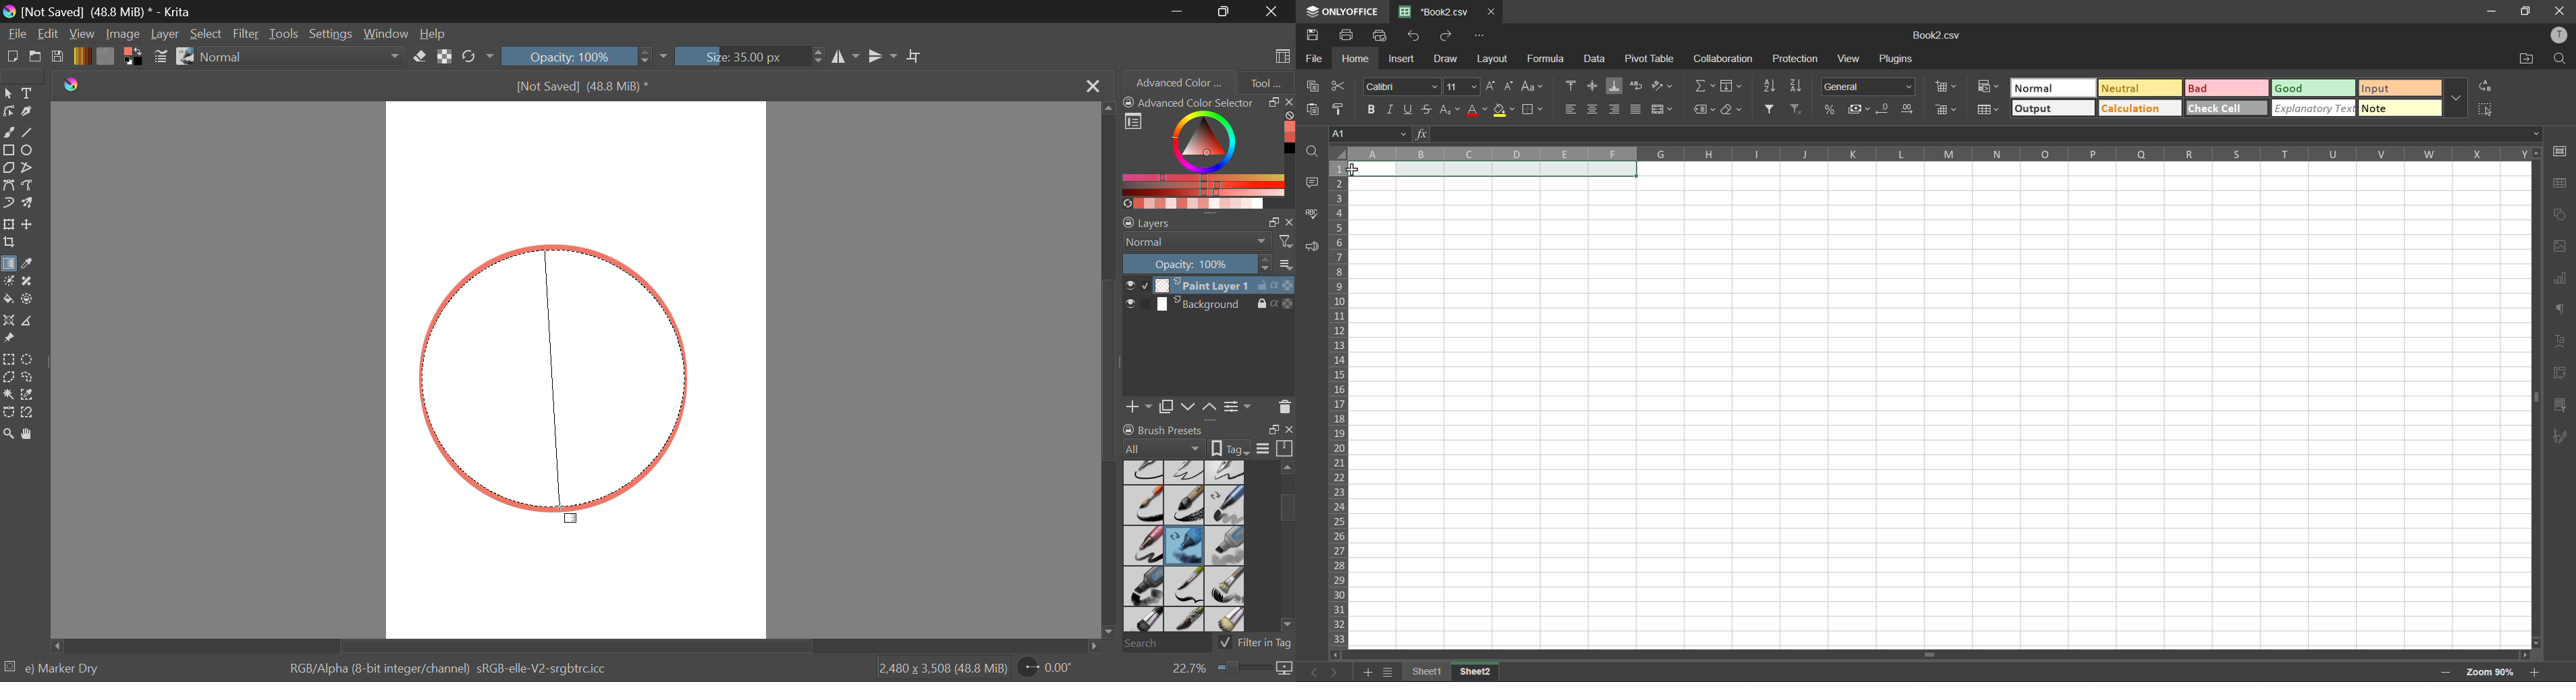  I want to click on clear filter, so click(1801, 111).